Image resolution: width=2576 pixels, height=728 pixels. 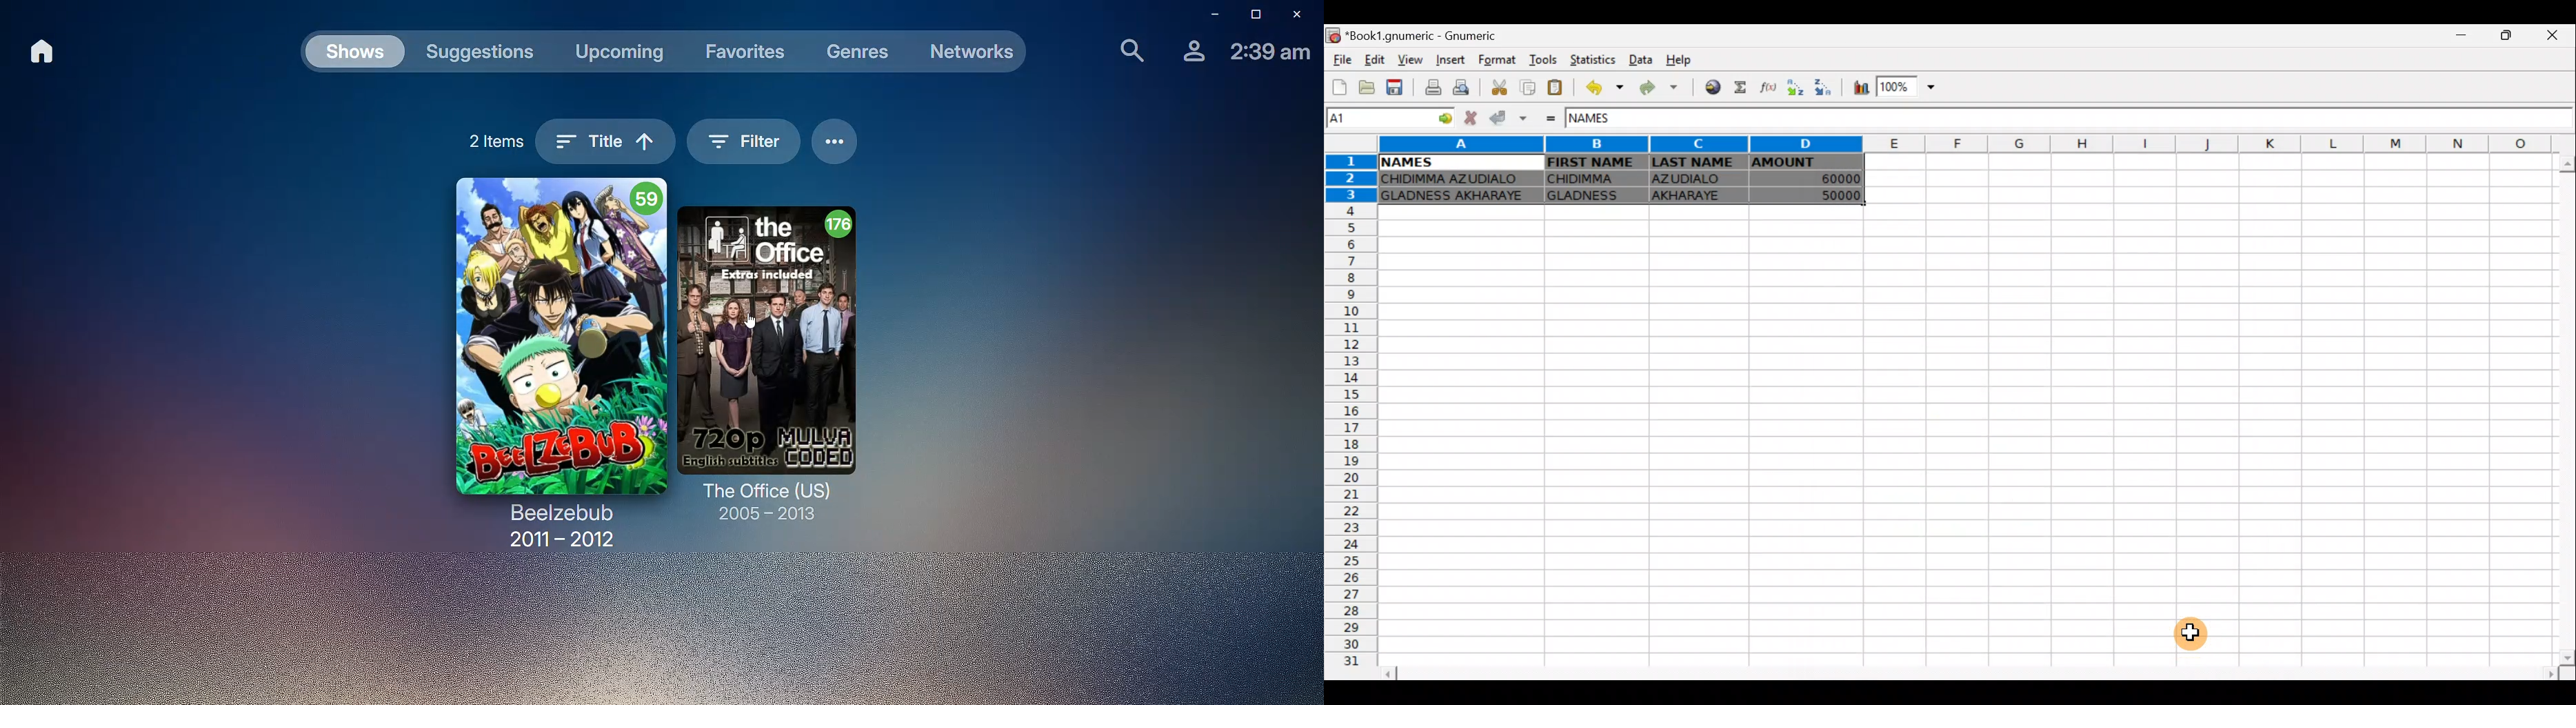 I want to click on Help, so click(x=1688, y=57).